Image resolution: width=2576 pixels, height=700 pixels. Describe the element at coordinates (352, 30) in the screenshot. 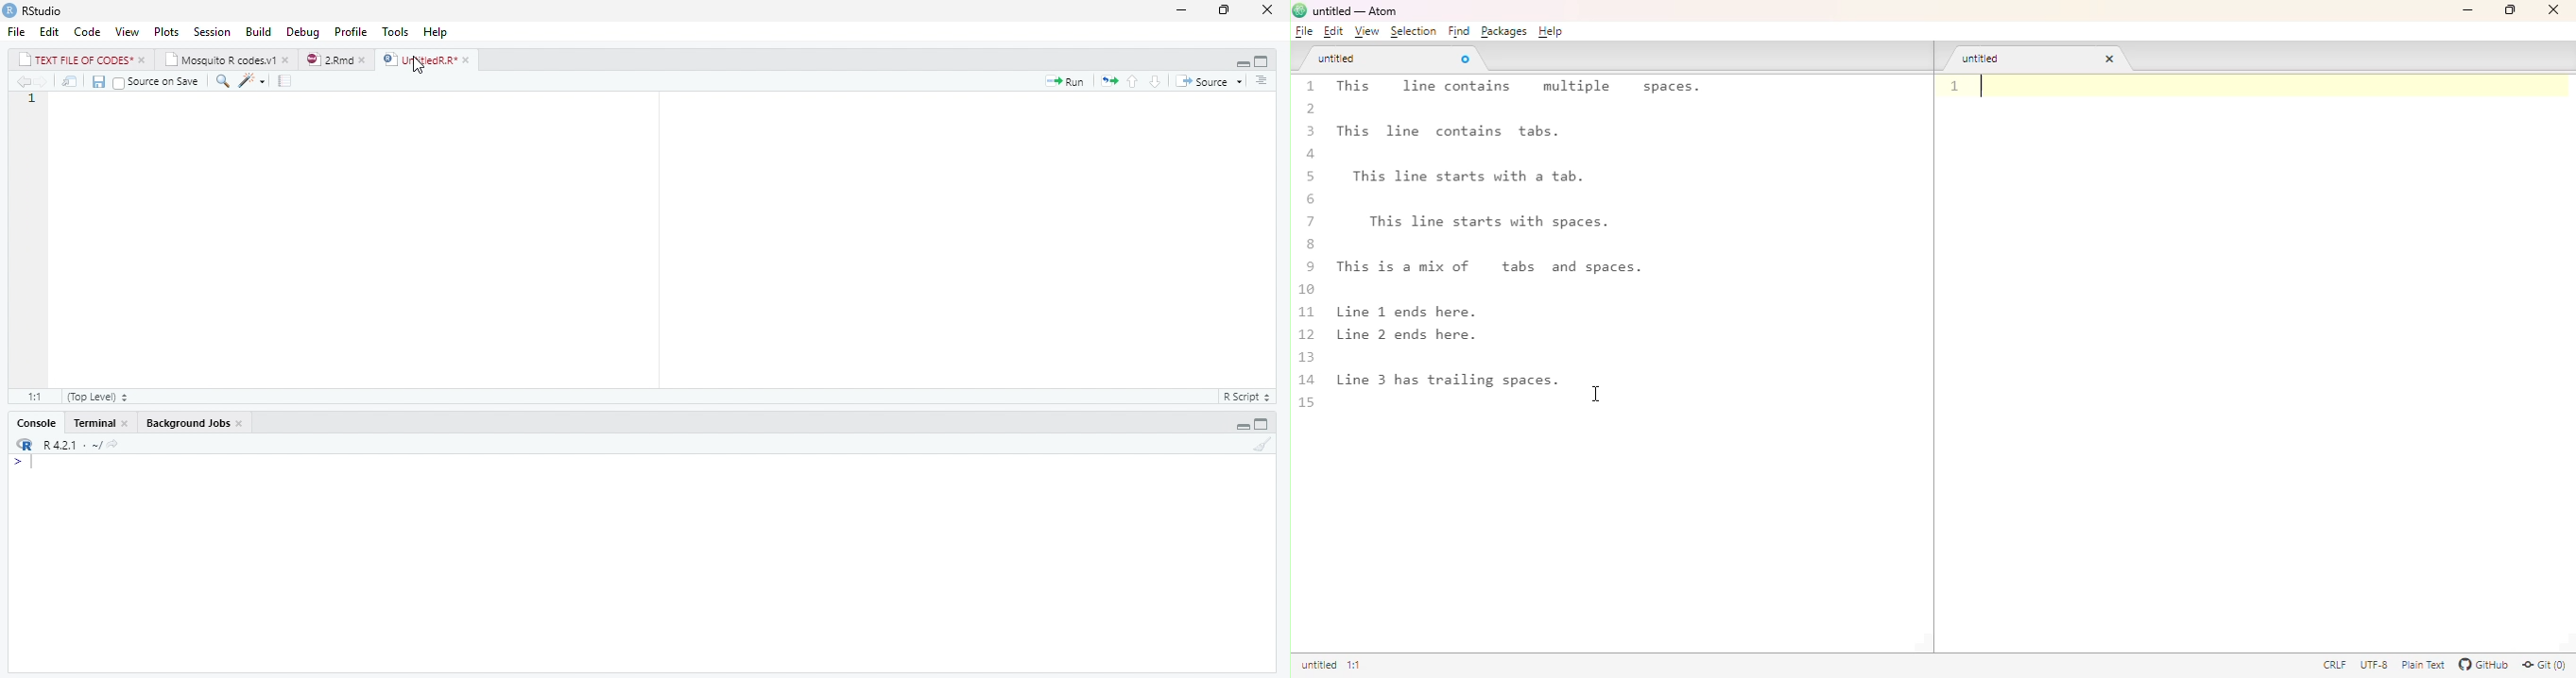

I see `Profile` at that location.